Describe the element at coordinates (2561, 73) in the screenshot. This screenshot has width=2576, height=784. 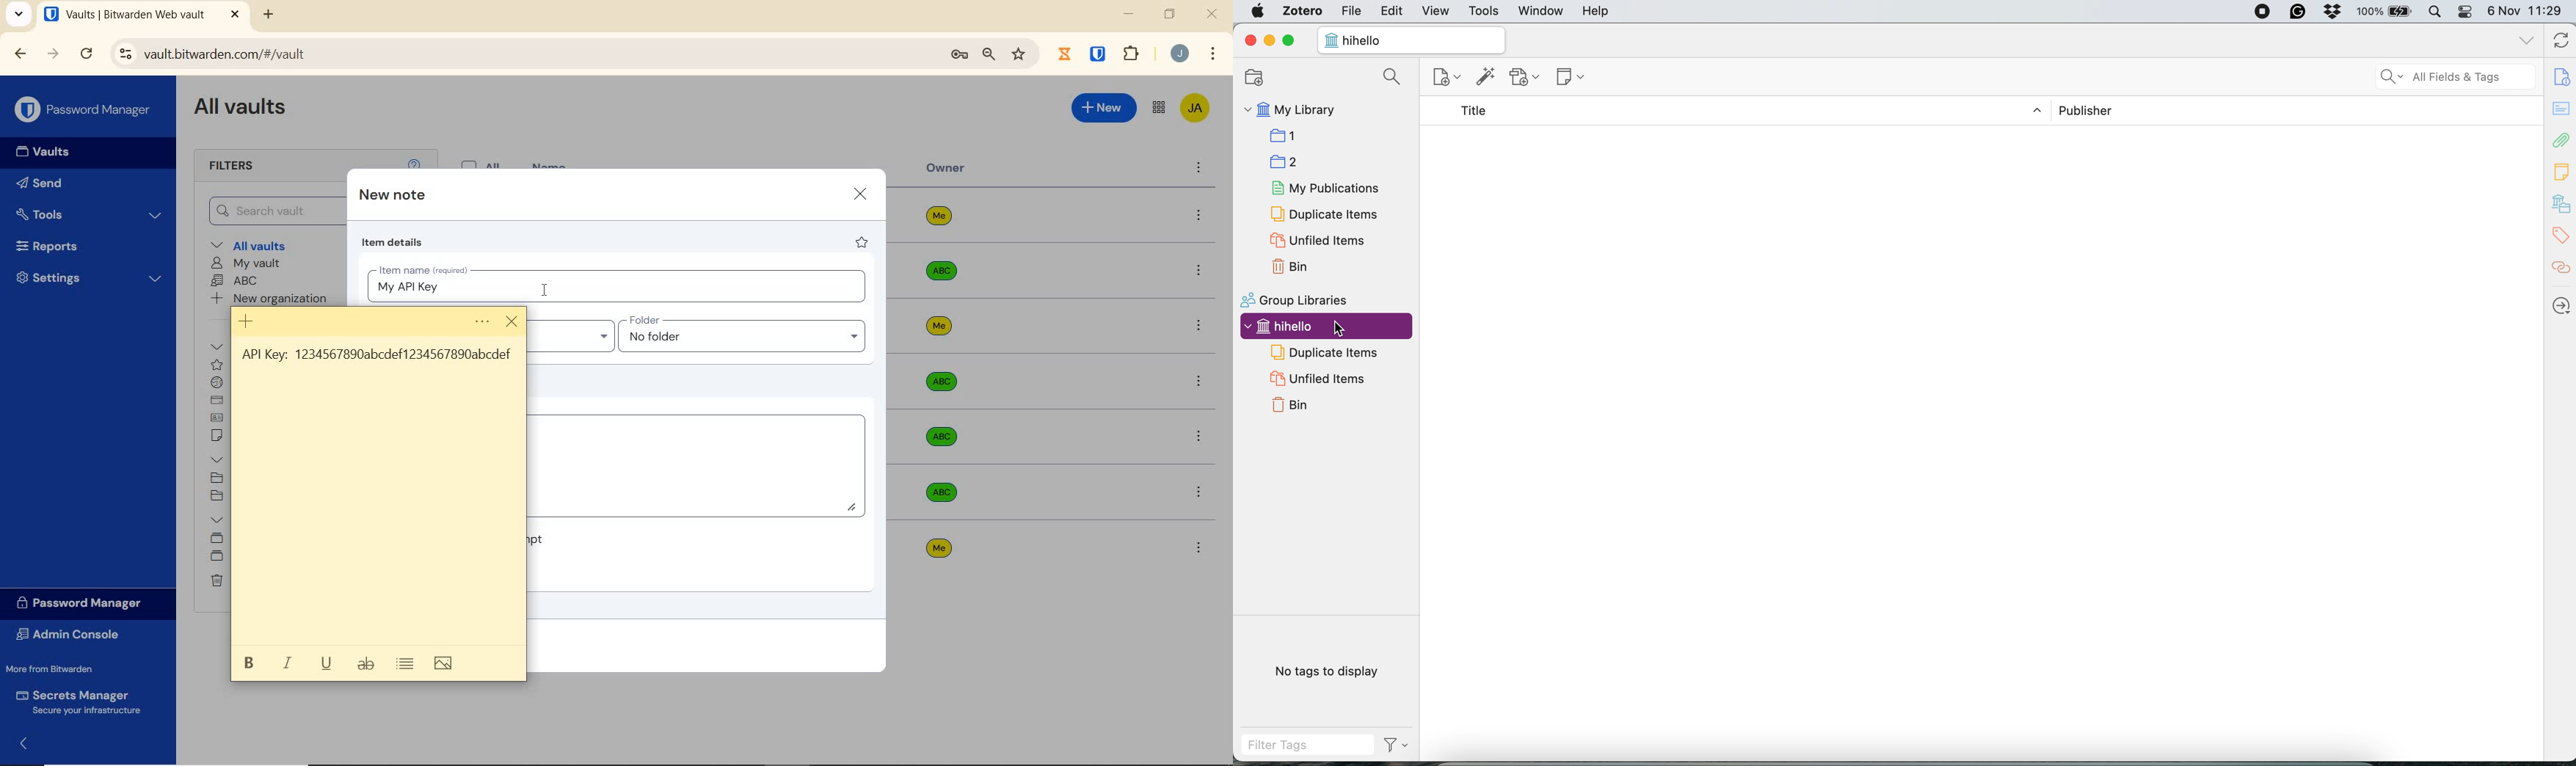
I see `note info` at that location.